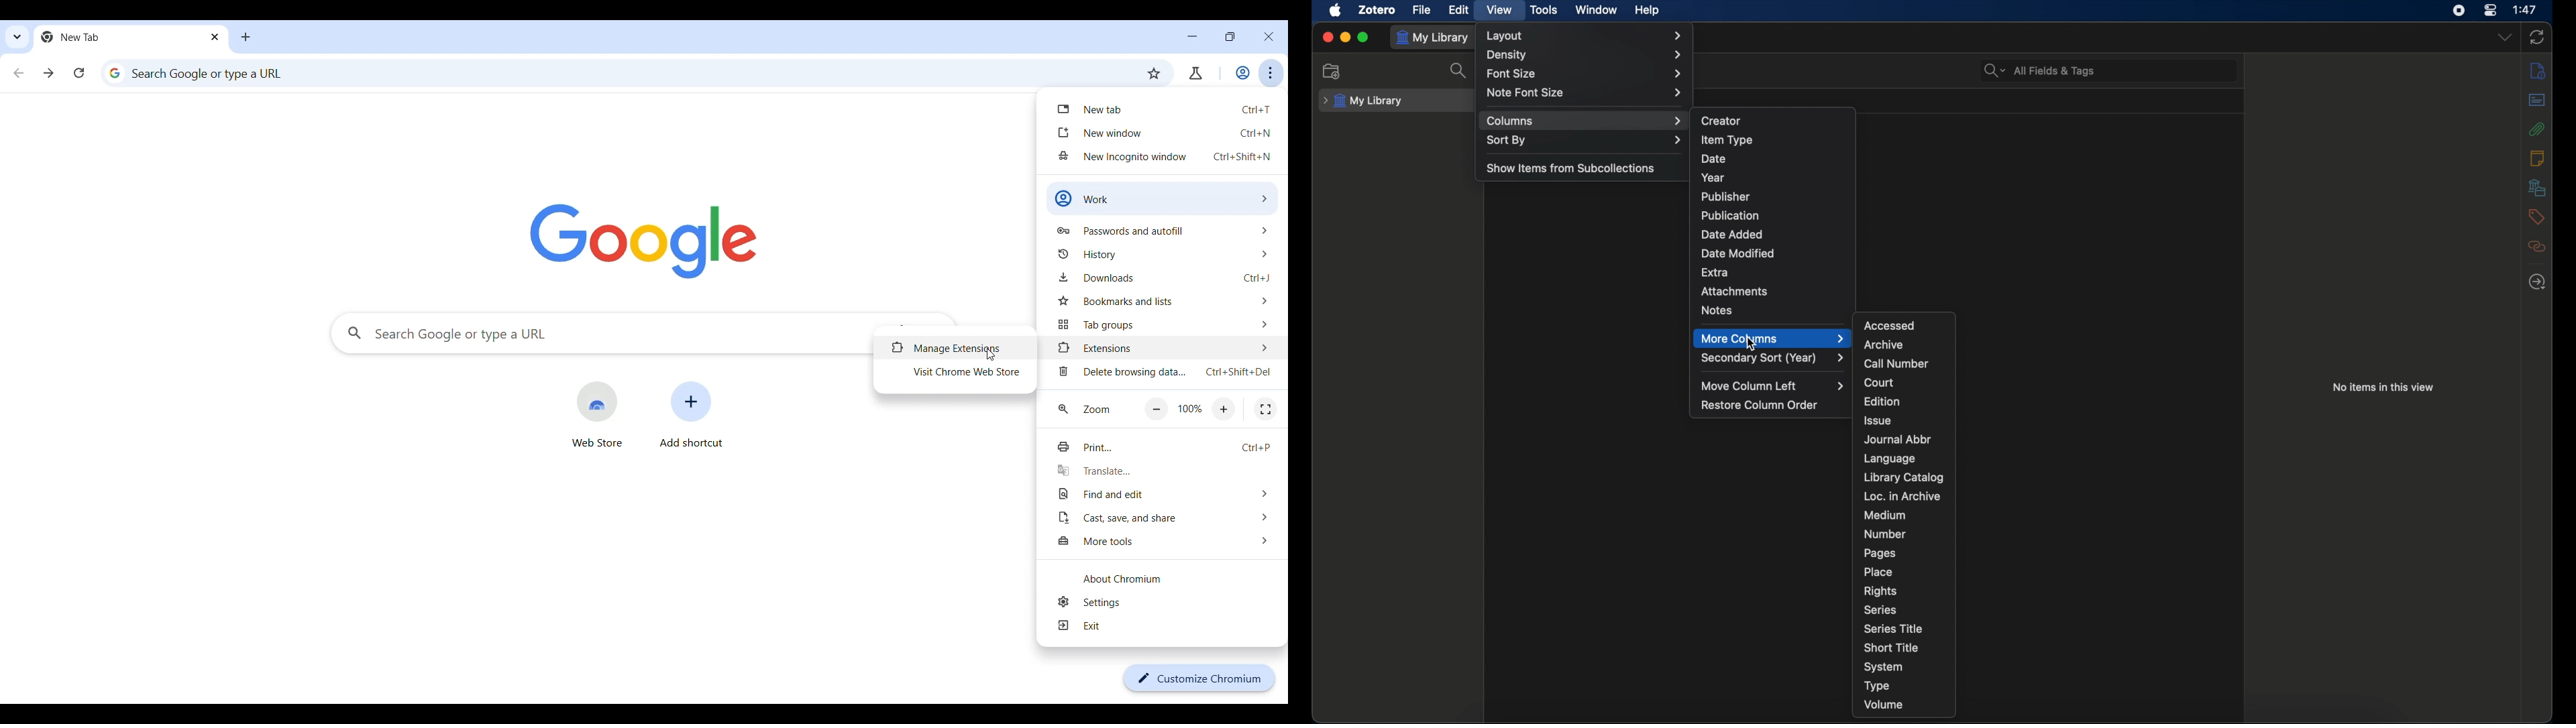 This screenshot has height=728, width=2576. What do you see at coordinates (2536, 158) in the screenshot?
I see `notes` at bounding box center [2536, 158].